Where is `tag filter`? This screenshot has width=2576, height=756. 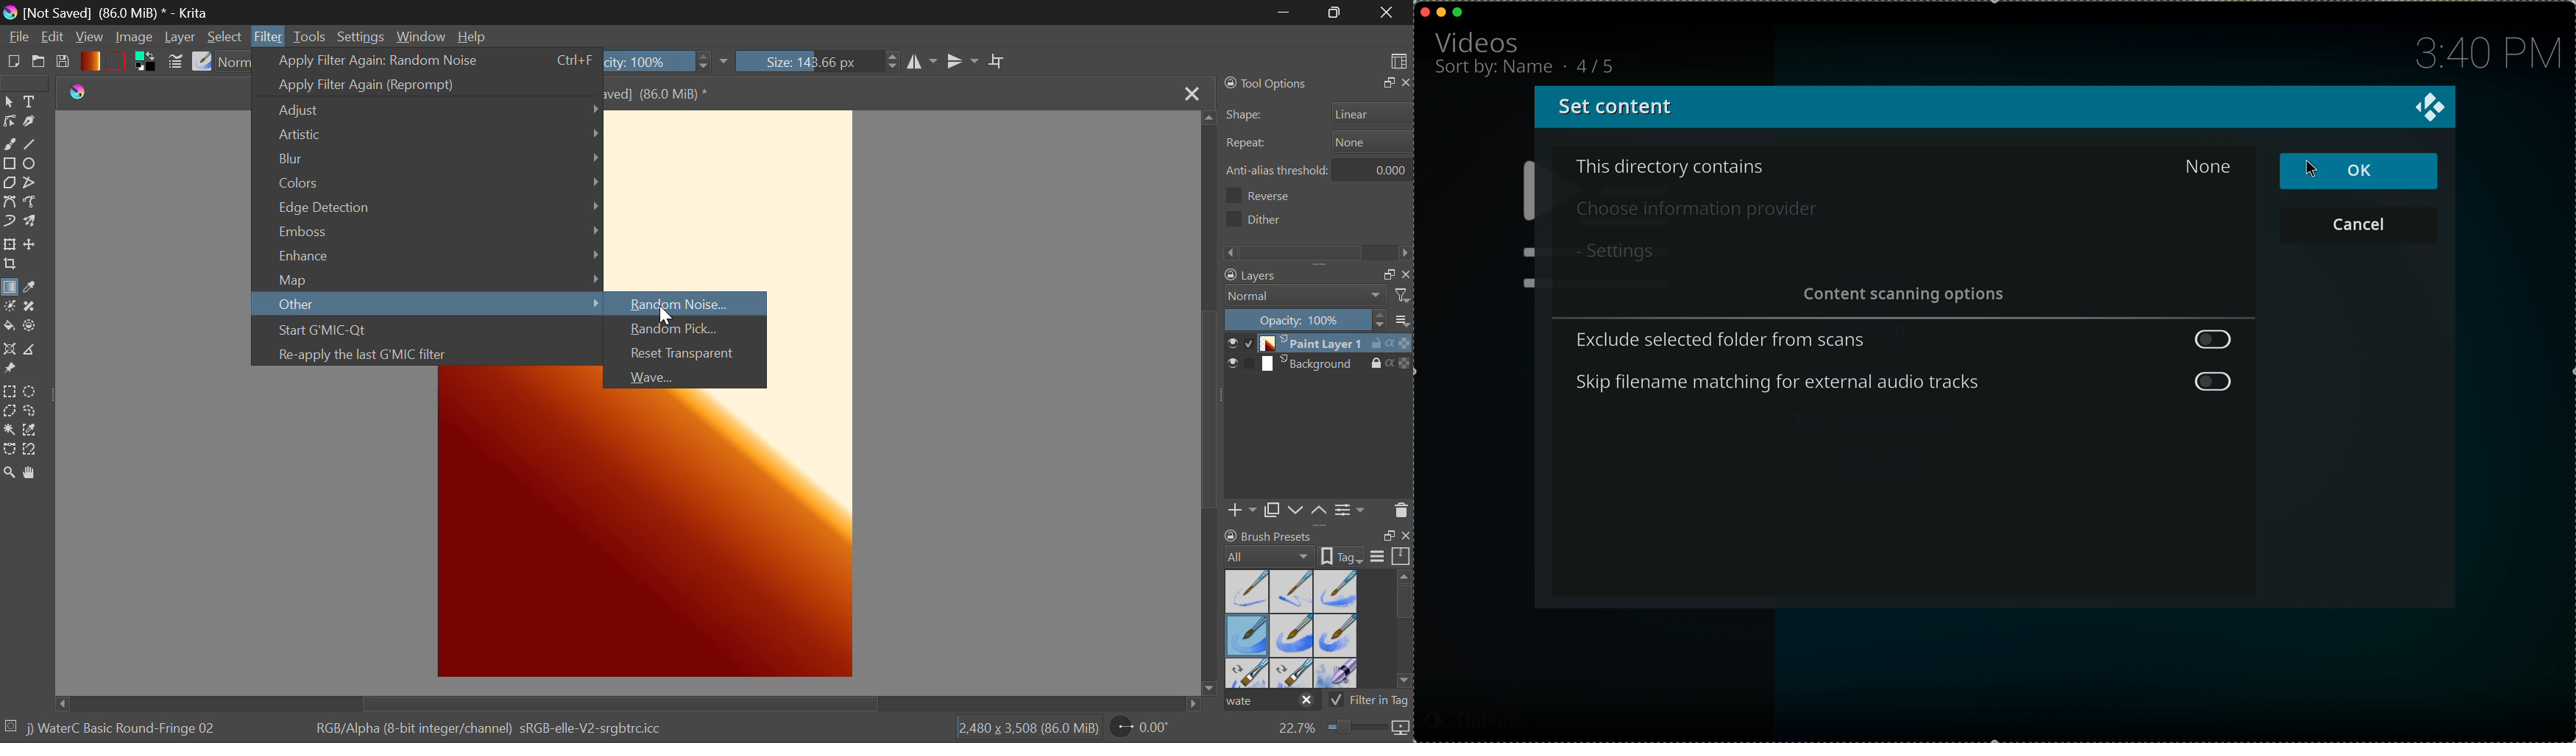 tag filter is located at coordinates (1358, 700).